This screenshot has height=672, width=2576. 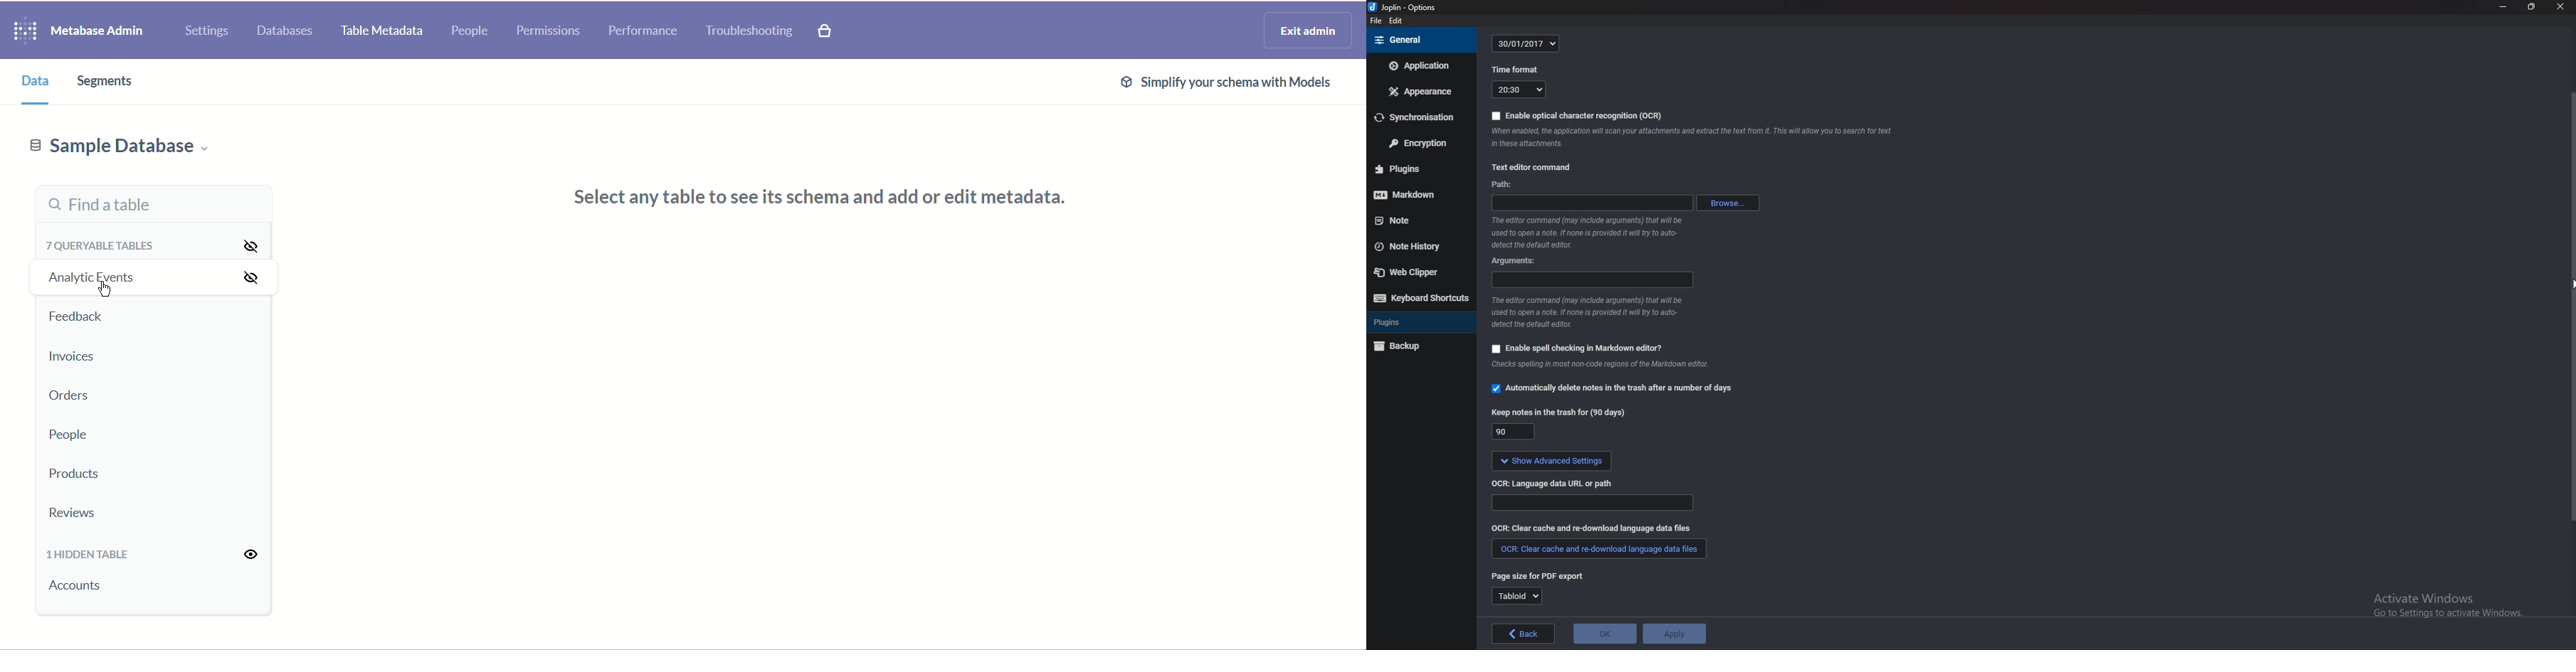 I want to click on Plugins, so click(x=1414, y=323).